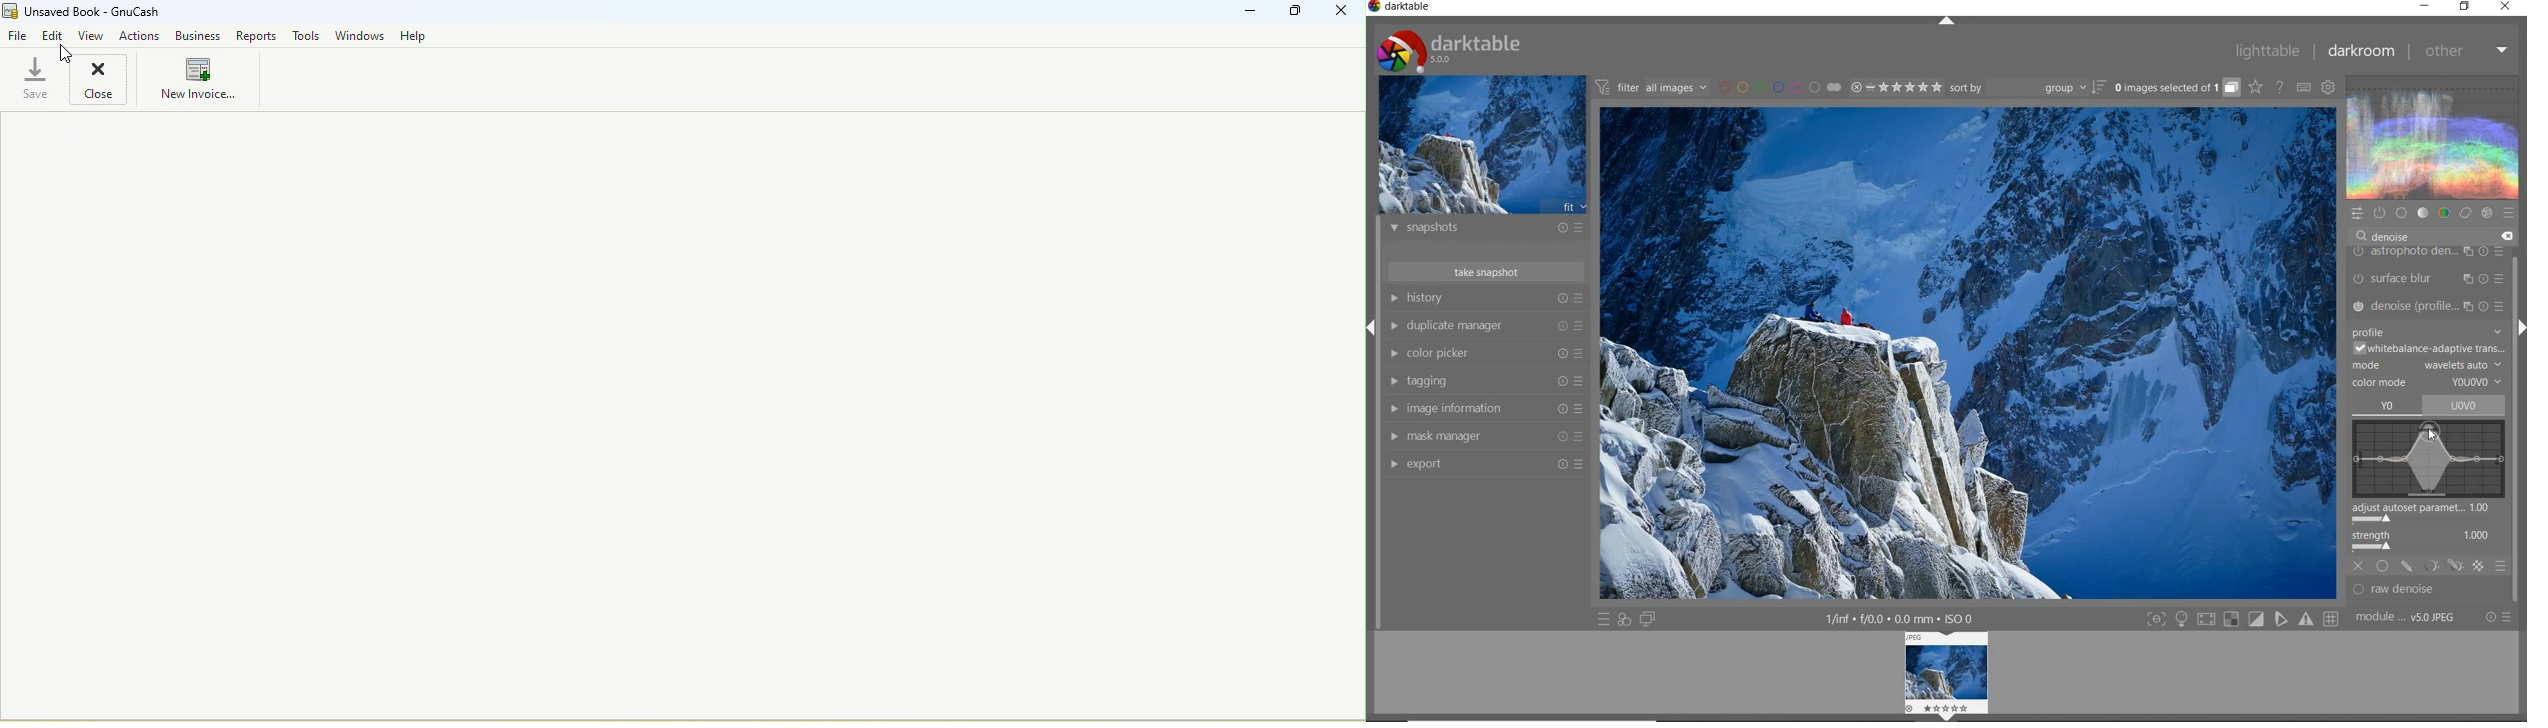  Describe the element at coordinates (2028, 88) in the screenshot. I see `sort` at that location.